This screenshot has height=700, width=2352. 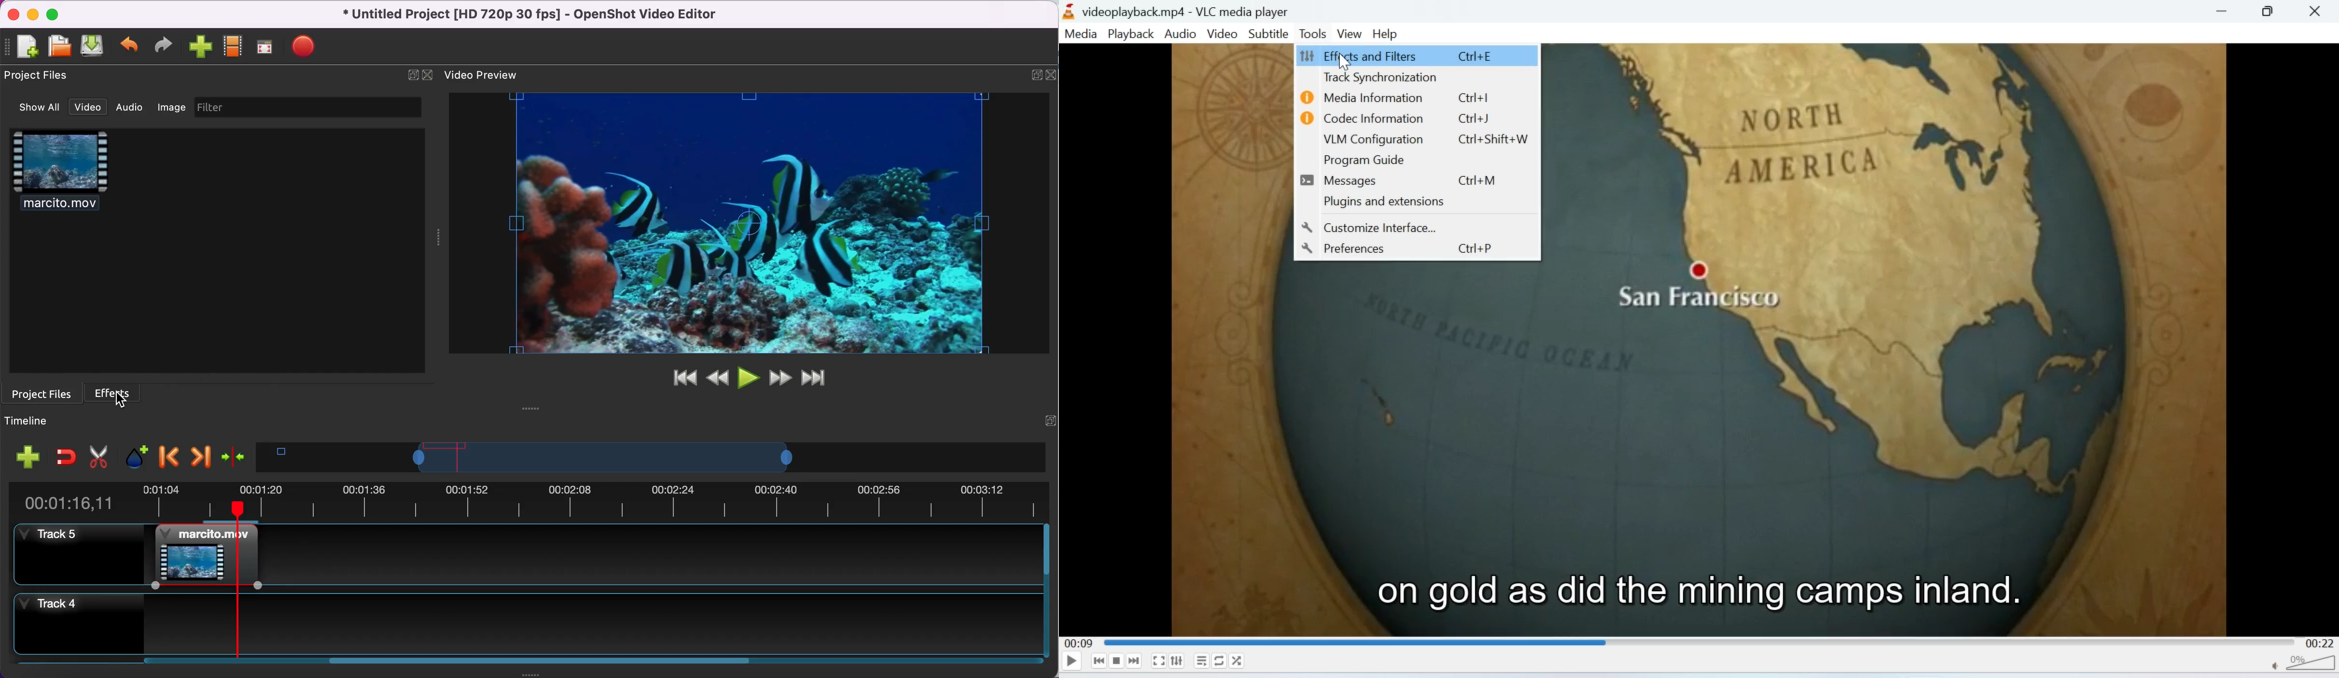 What do you see at coordinates (234, 456) in the screenshot?
I see `center the timeline` at bounding box center [234, 456].